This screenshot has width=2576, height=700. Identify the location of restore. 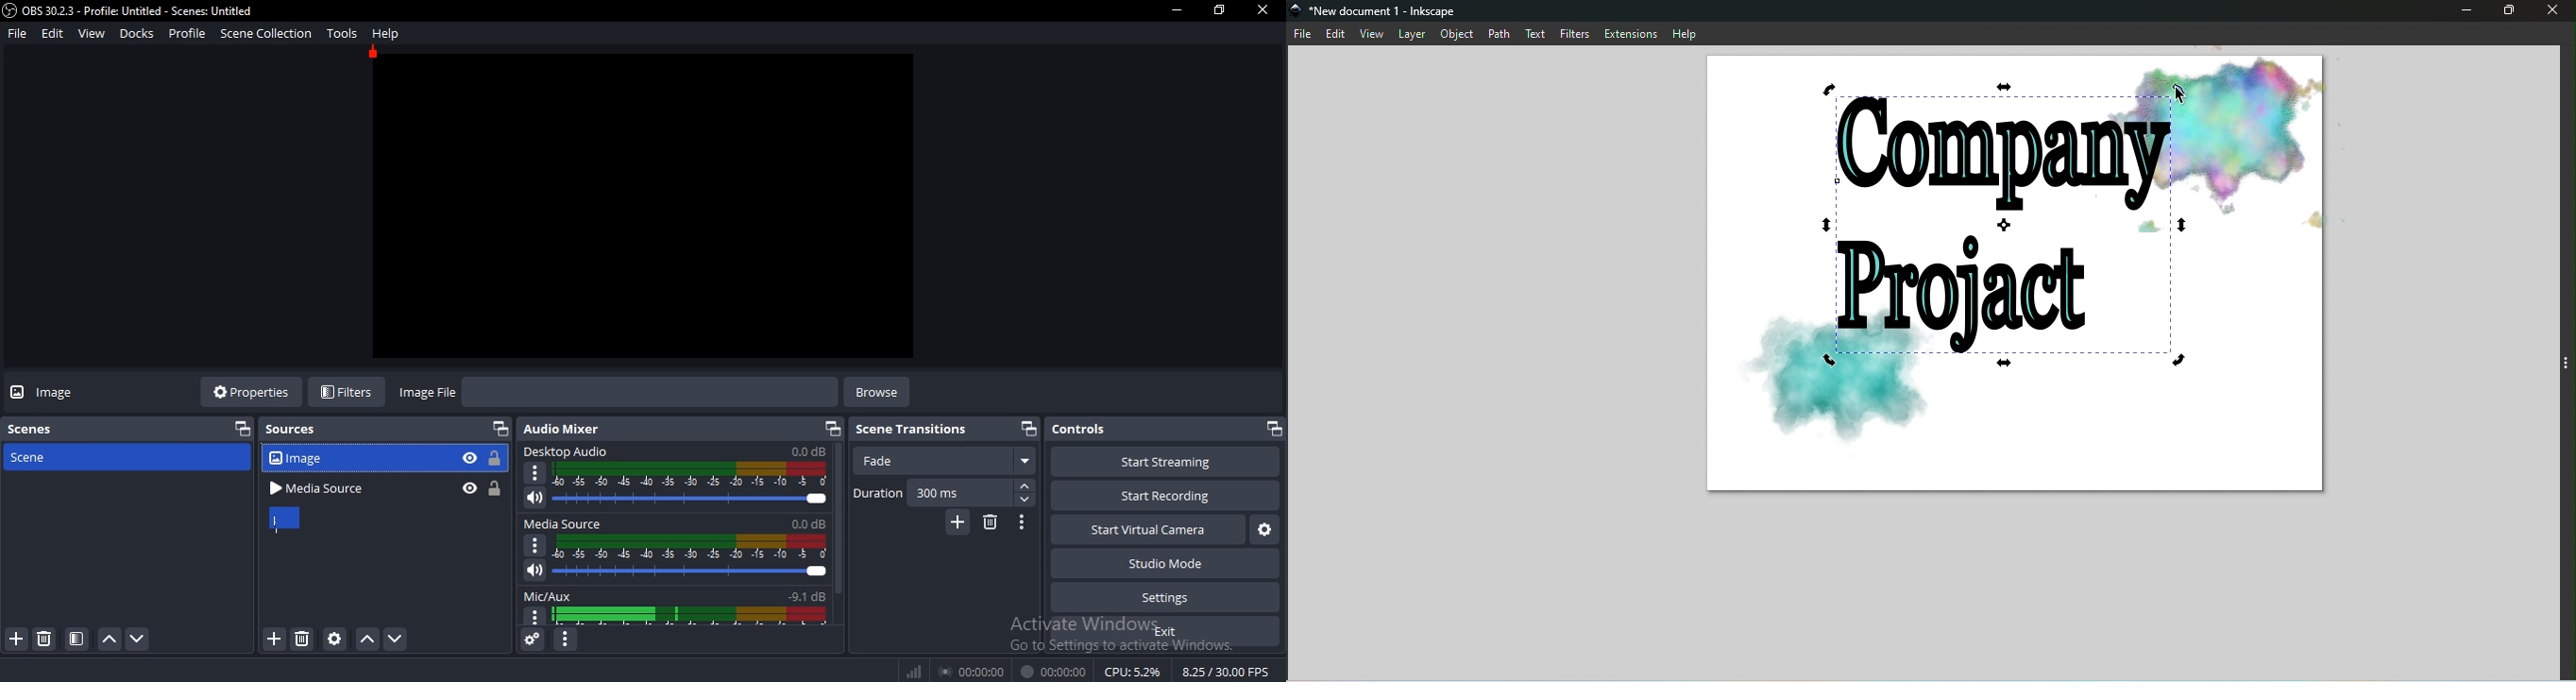
(239, 430).